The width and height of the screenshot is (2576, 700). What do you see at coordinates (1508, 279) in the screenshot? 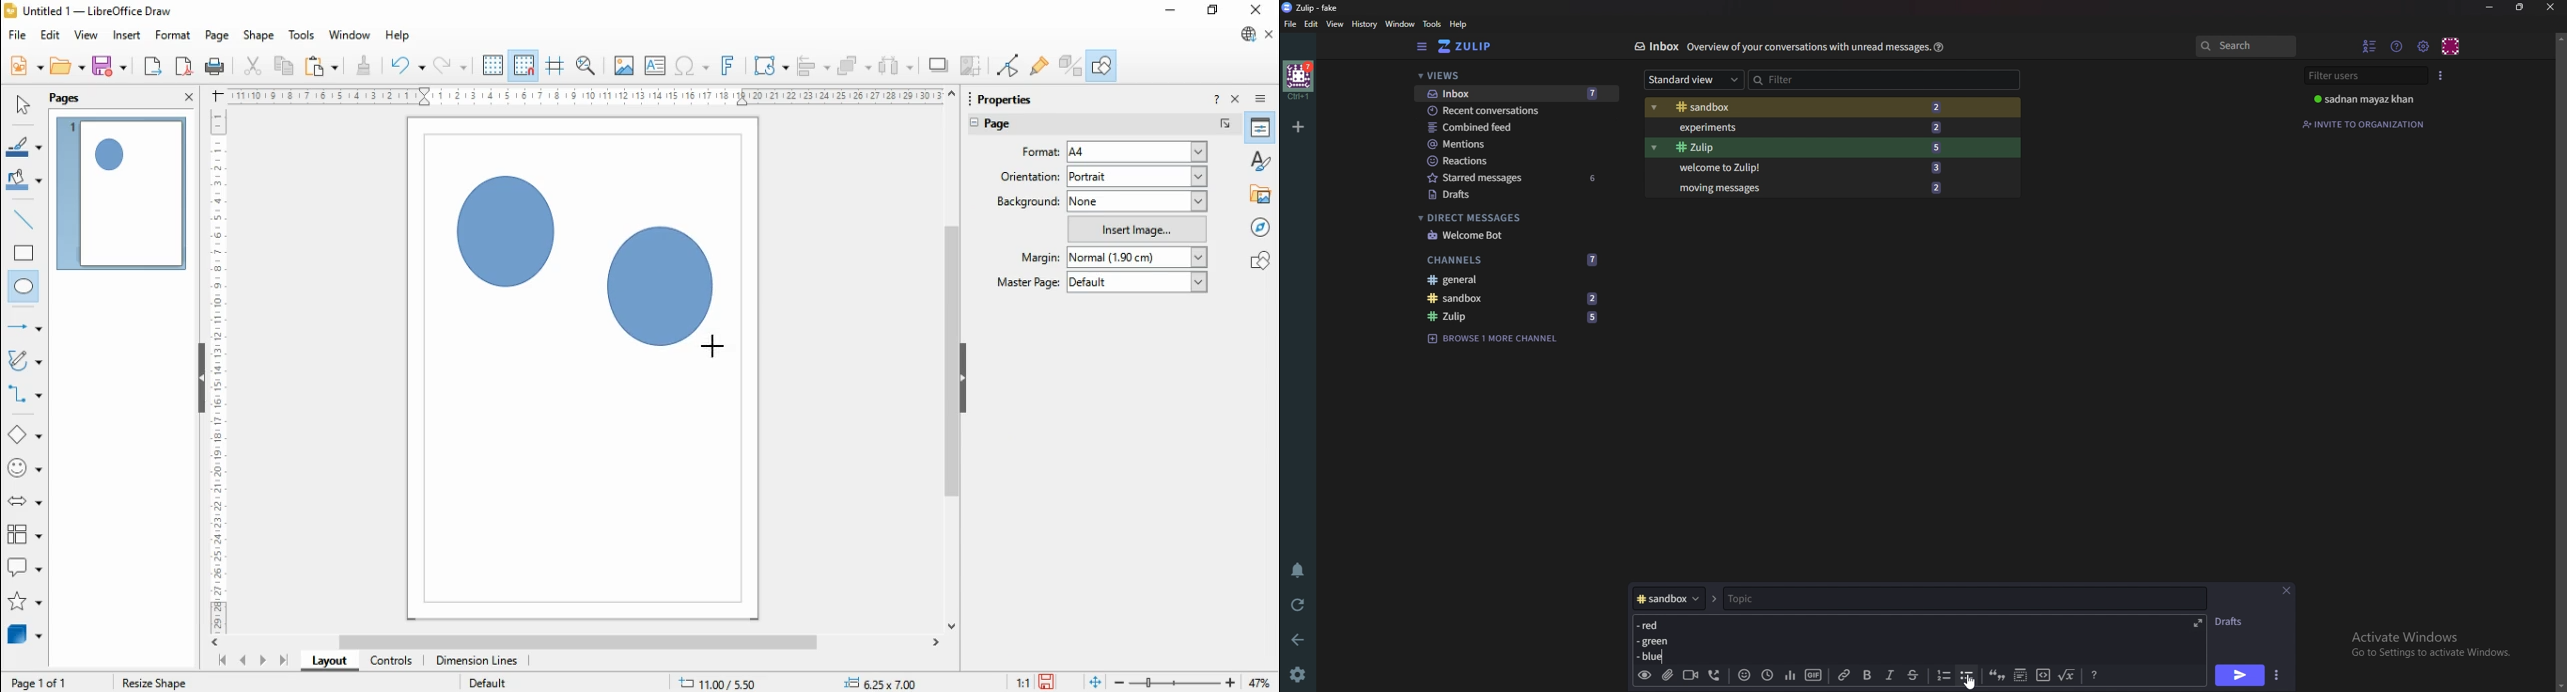
I see `General` at bounding box center [1508, 279].